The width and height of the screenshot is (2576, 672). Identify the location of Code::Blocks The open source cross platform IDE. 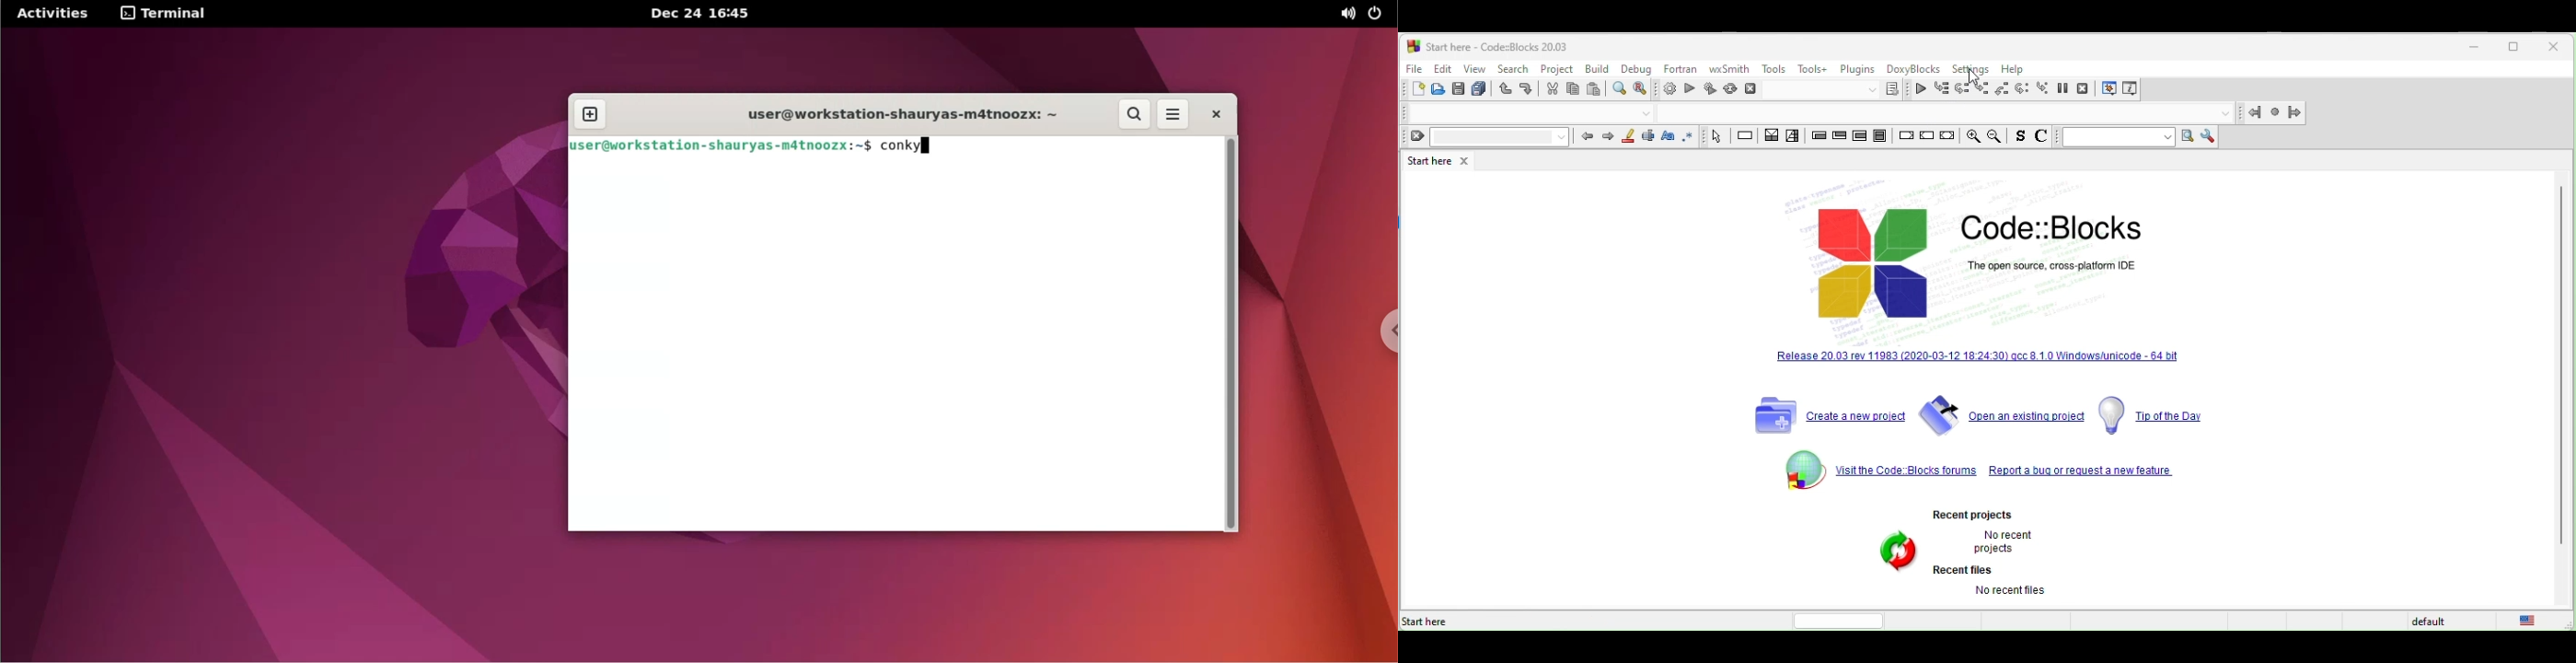
(1992, 250).